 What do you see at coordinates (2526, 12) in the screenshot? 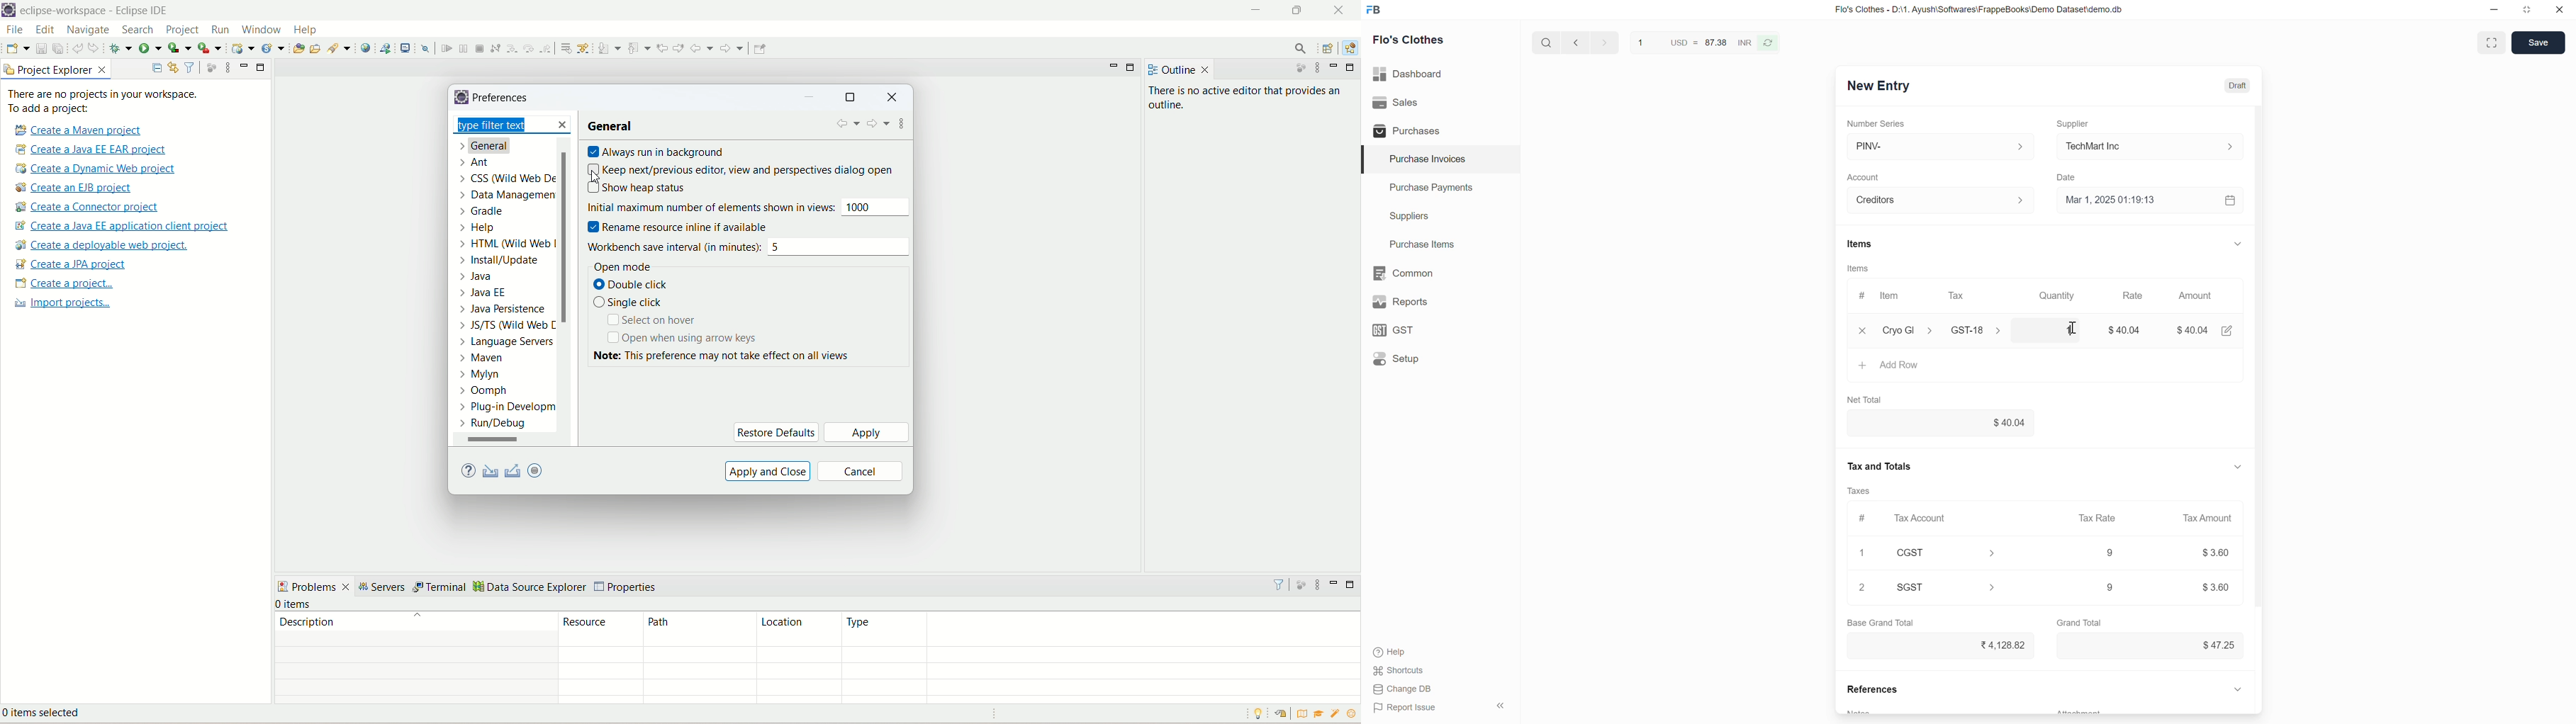
I see `restore down` at bounding box center [2526, 12].